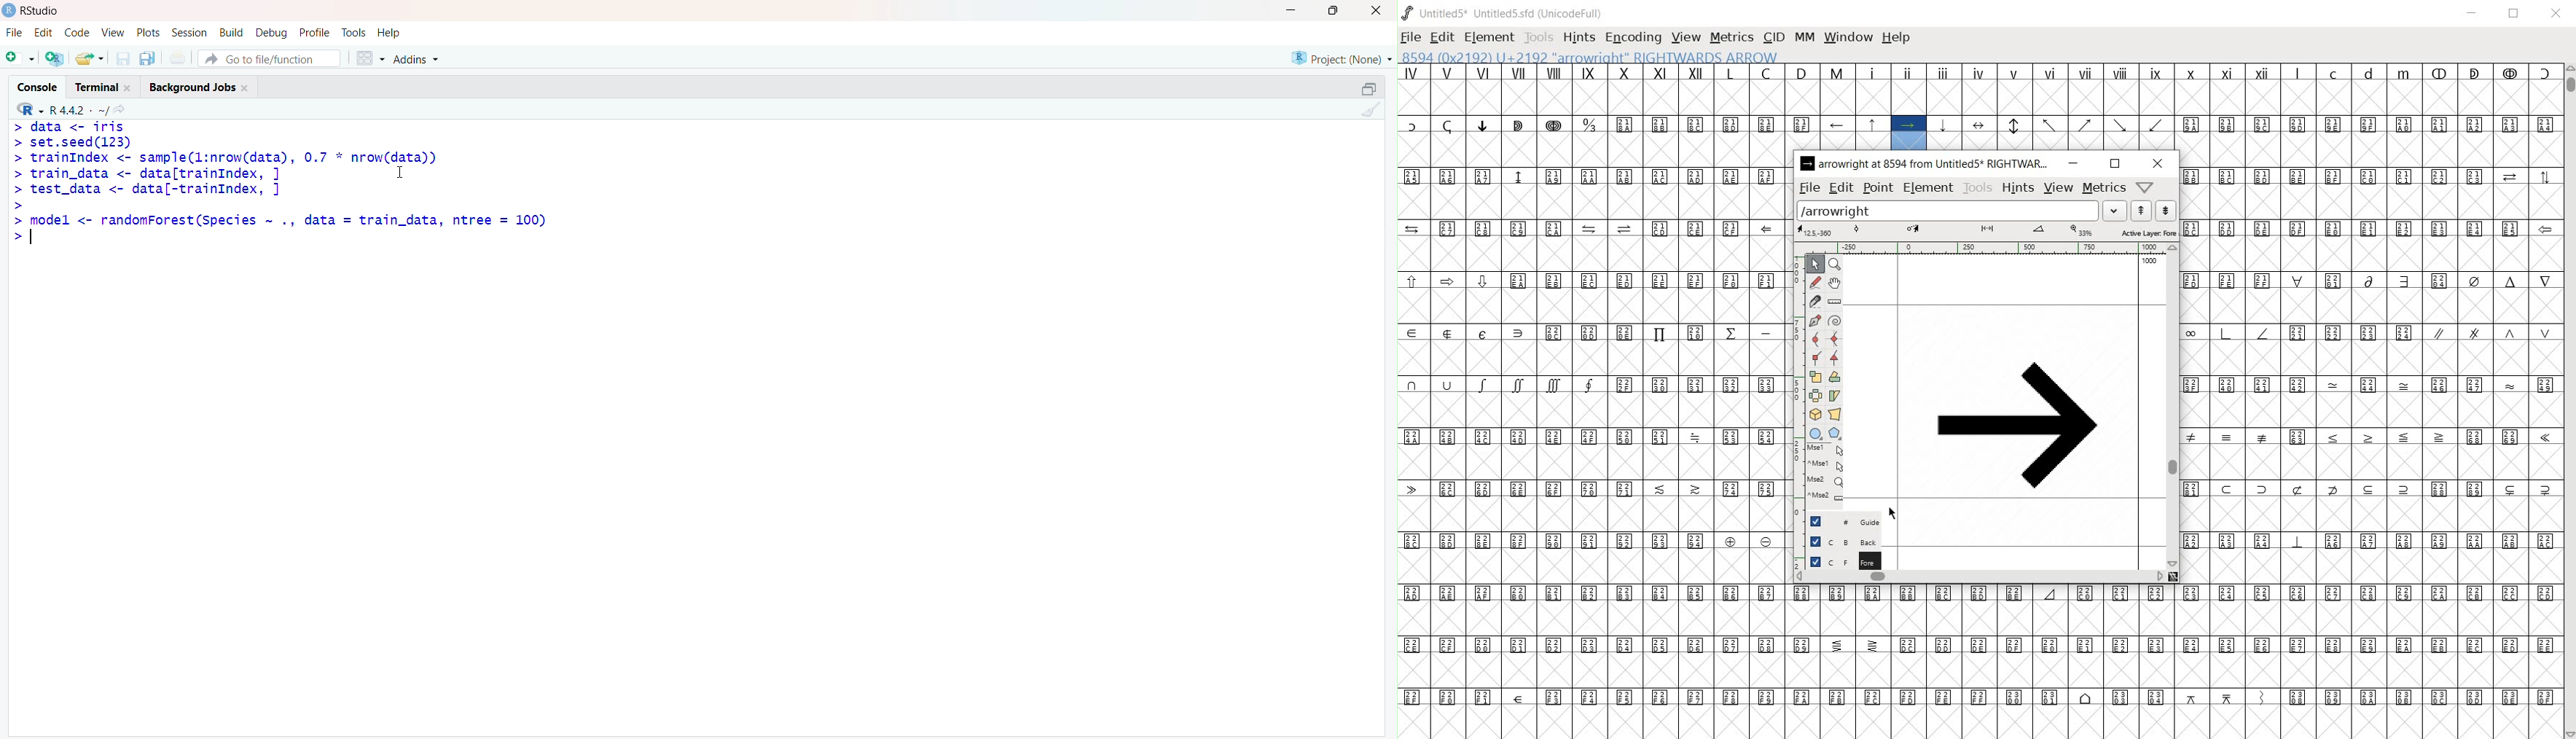 The image size is (2576, 756). What do you see at coordinates (268, 56) in the screenshot?
I see `Go to file/function` at bounding box center [268, 56].